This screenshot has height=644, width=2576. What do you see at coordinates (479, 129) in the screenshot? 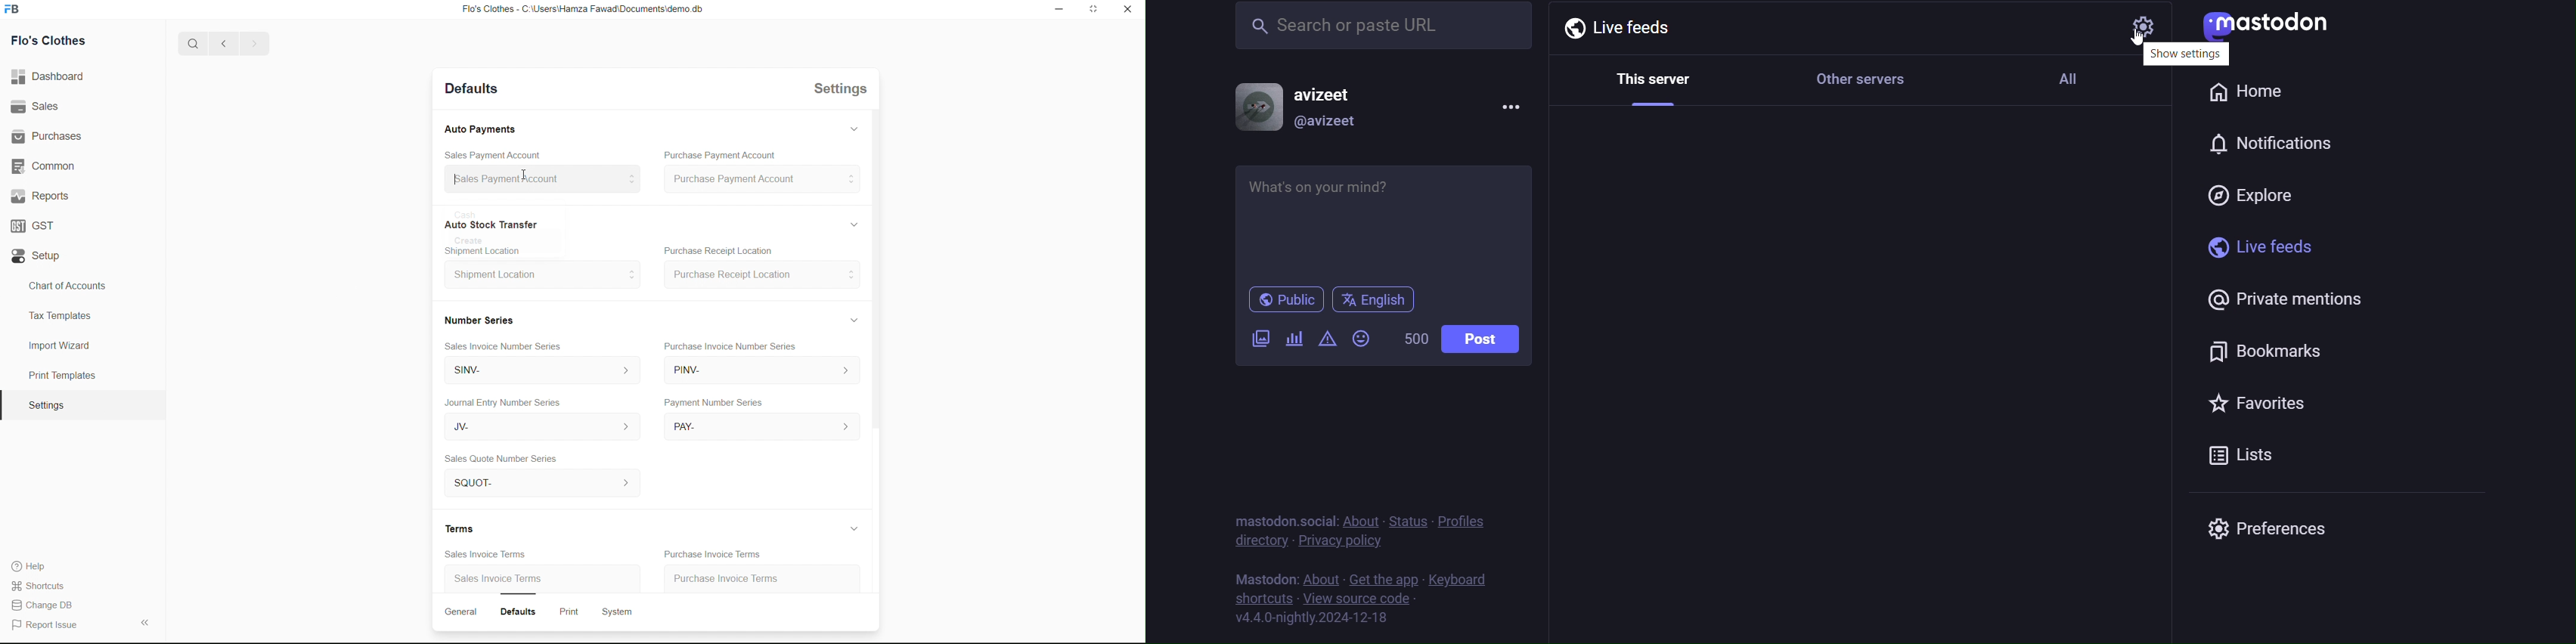
I see `Auto Payments` at bounding box center [479, 129].